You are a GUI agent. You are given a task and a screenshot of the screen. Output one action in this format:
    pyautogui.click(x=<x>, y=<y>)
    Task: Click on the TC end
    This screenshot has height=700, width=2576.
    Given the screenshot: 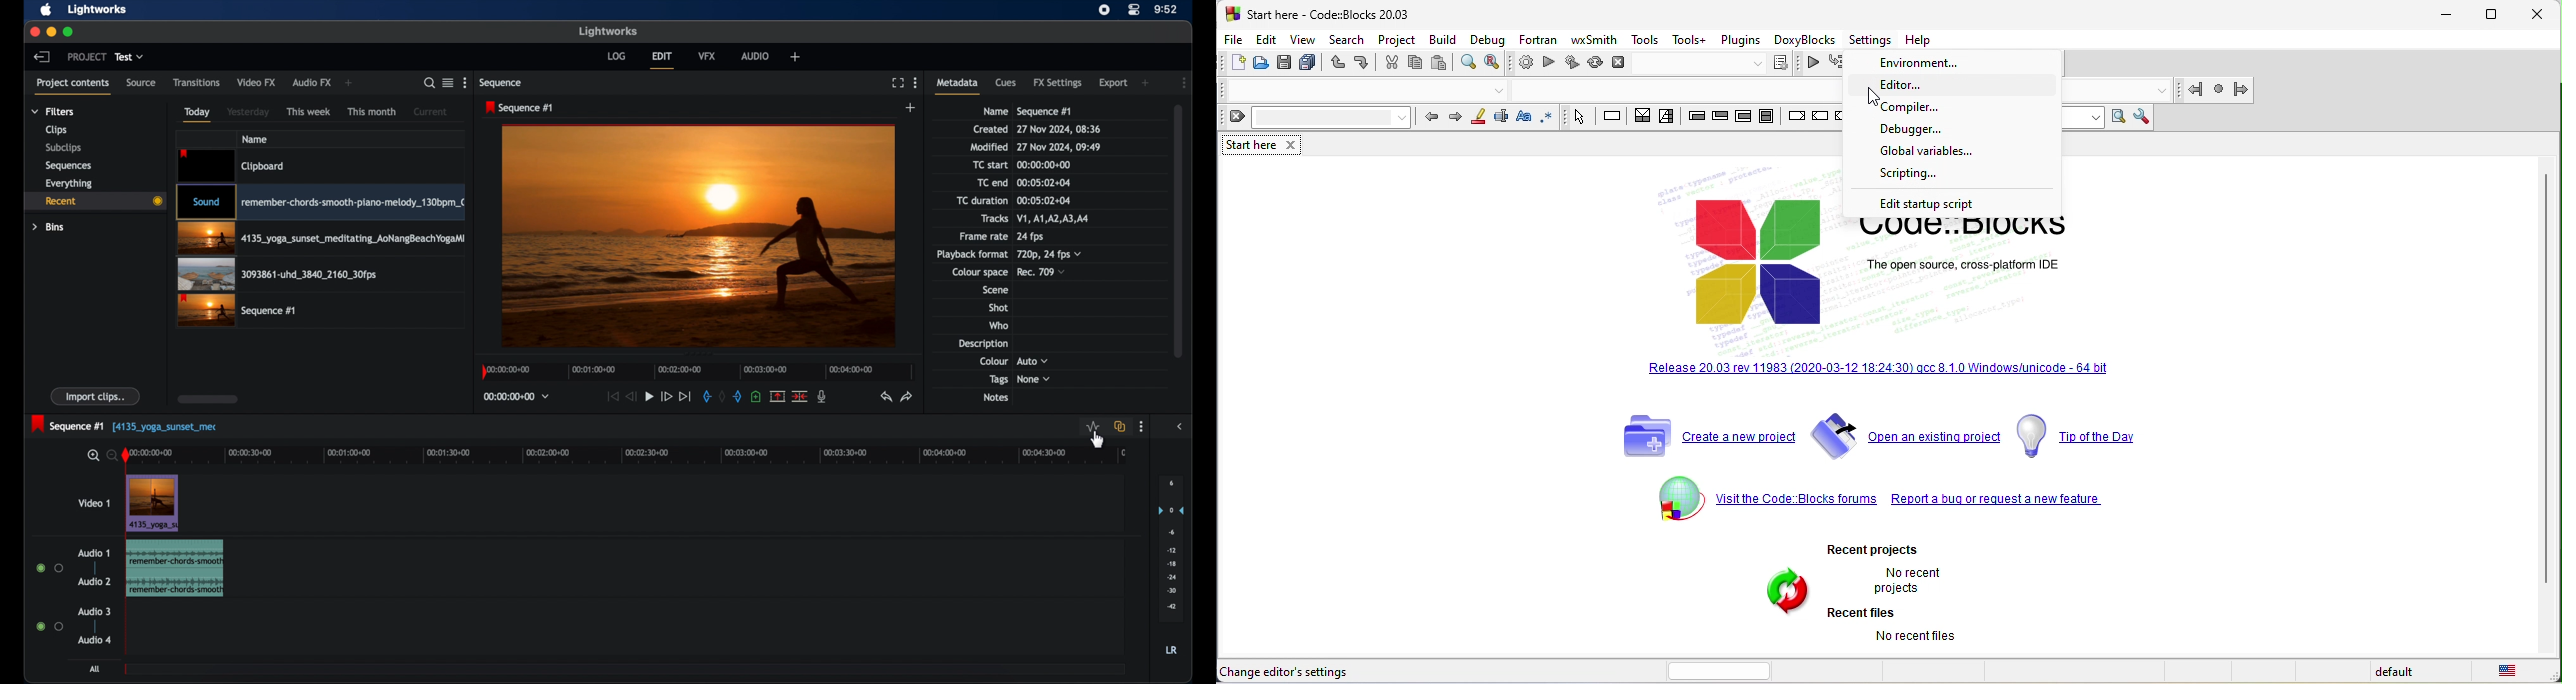 What is the action you would take?
    pyautogui.click(x=984, y=182)
    